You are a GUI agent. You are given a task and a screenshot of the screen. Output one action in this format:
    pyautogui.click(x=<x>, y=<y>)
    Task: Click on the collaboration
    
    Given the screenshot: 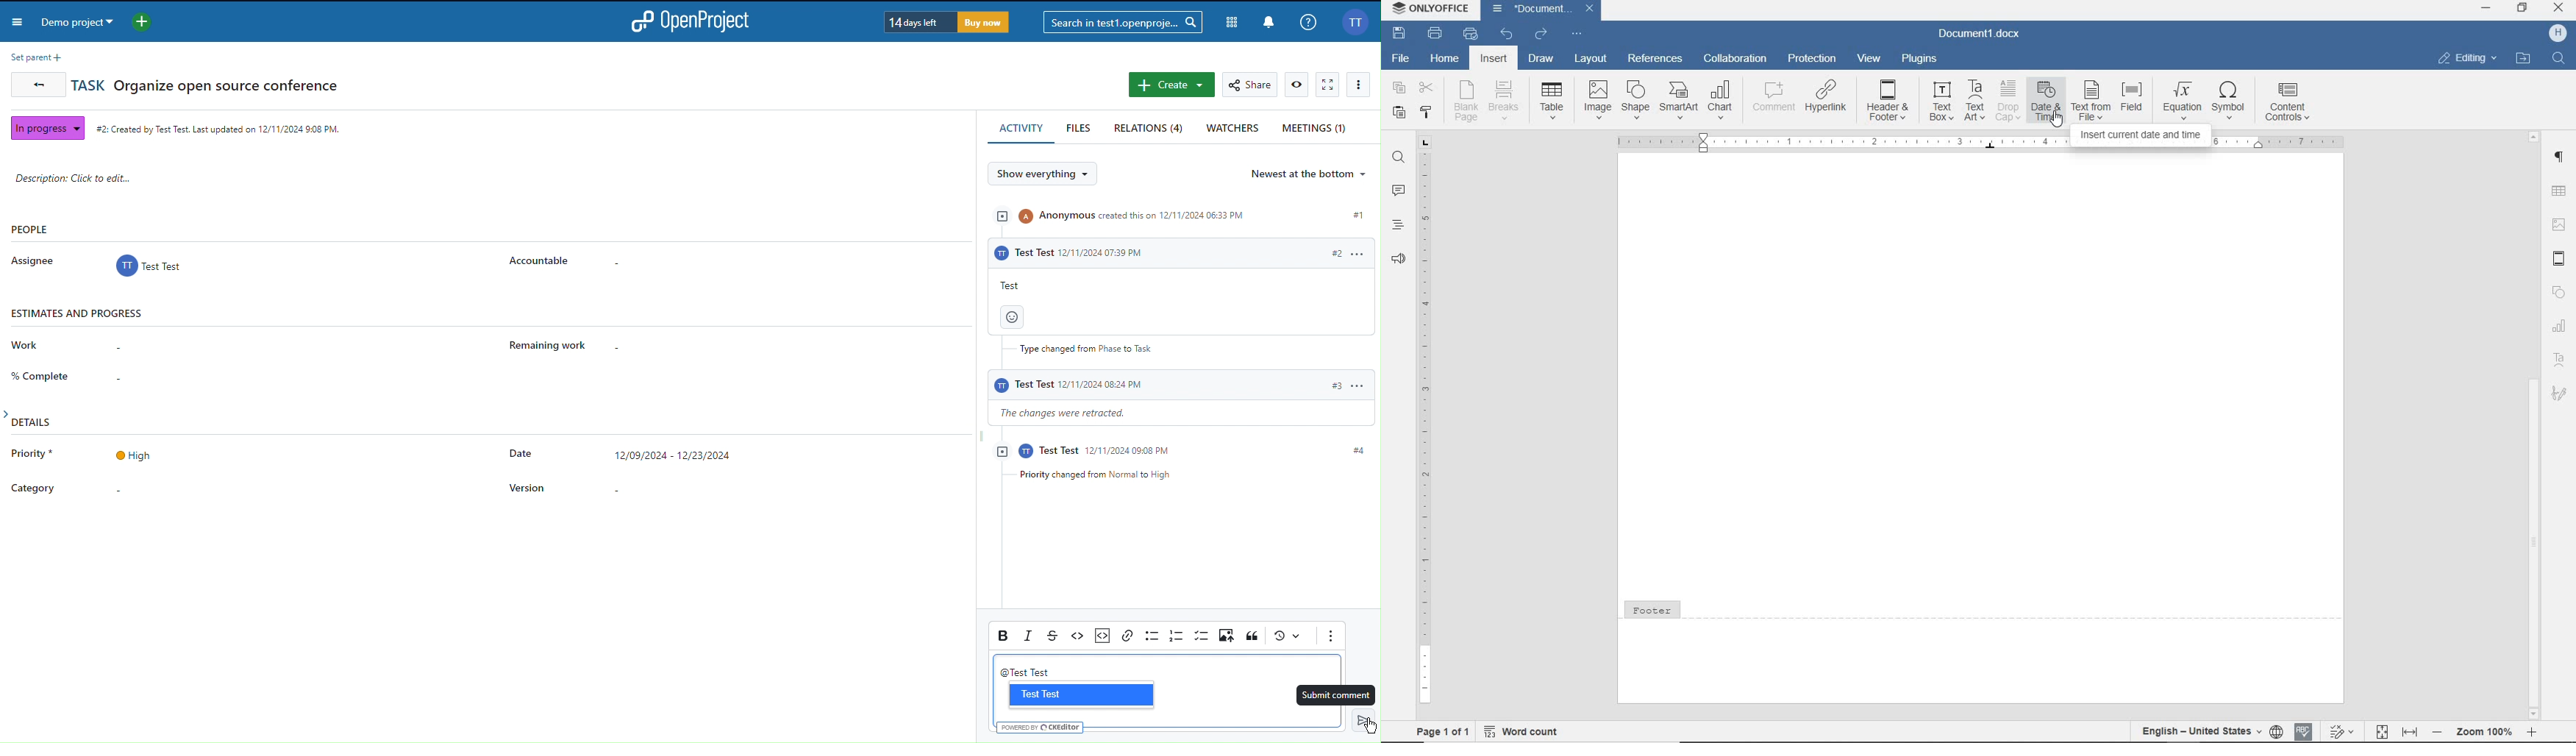 What is the action you would take?
    pyautogui.click(x=1733, y=60)
    